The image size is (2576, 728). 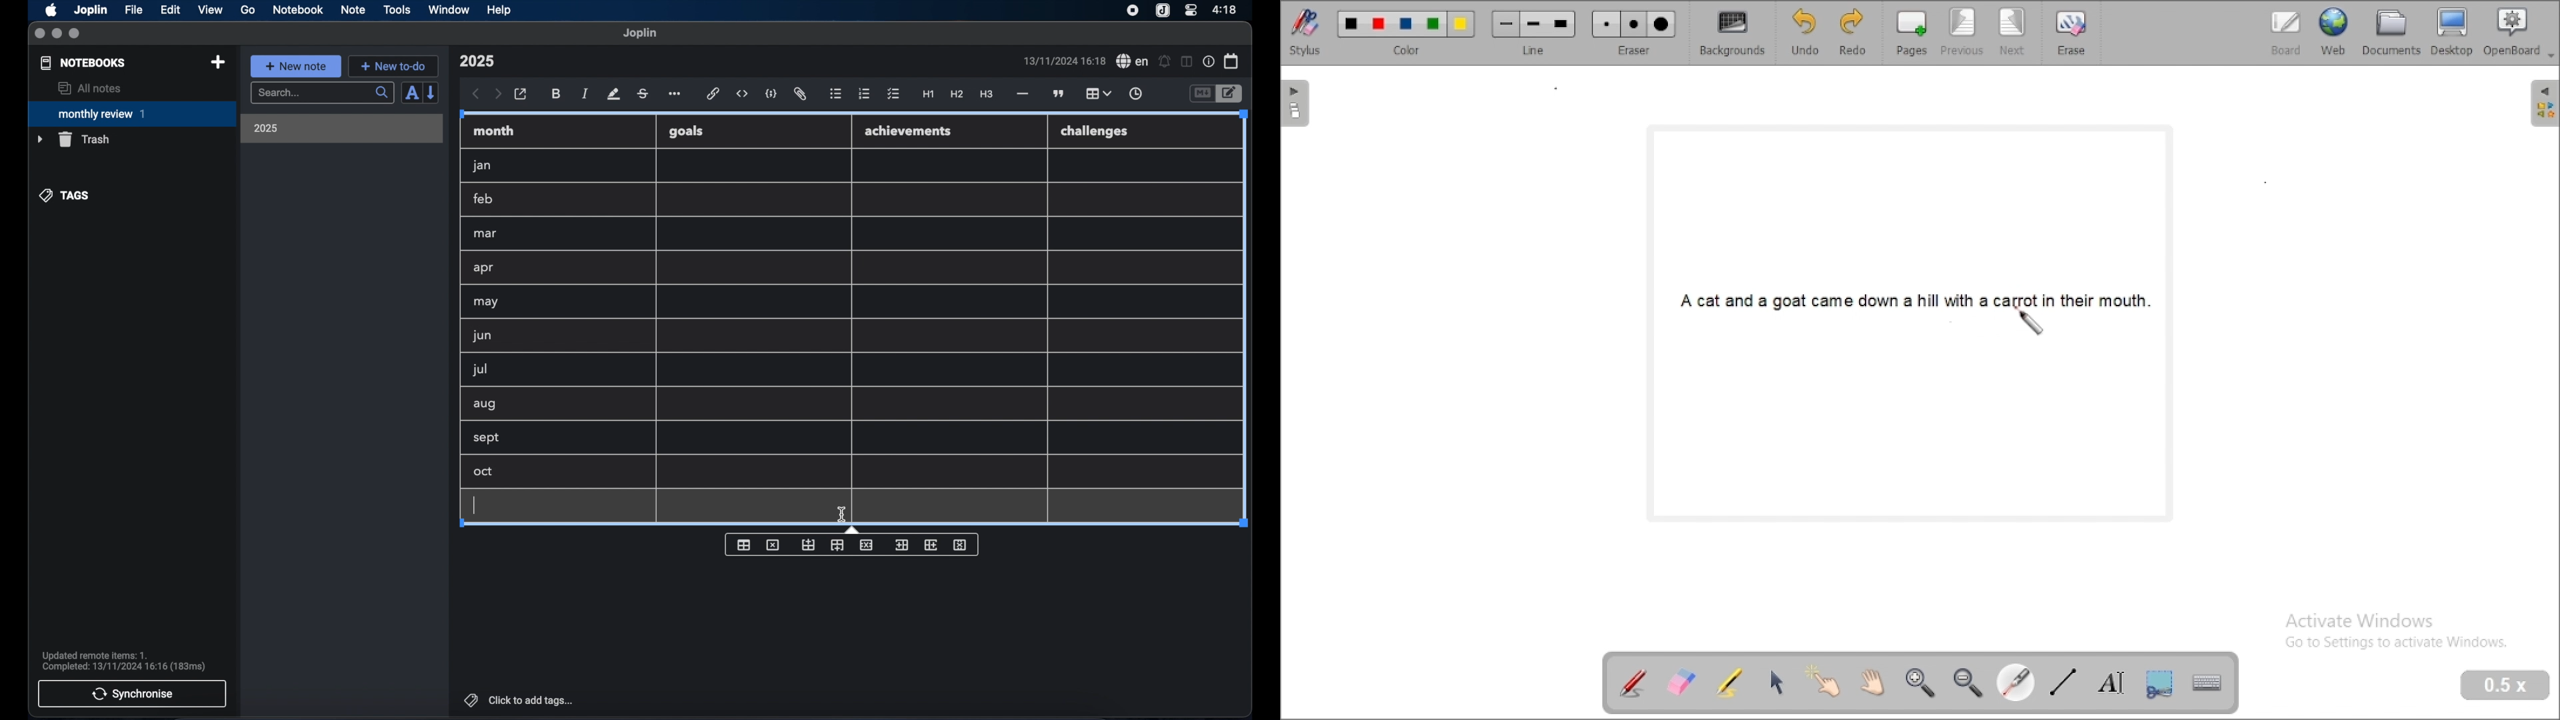 I want to click on block quotes, so click(x=1059, y=94).